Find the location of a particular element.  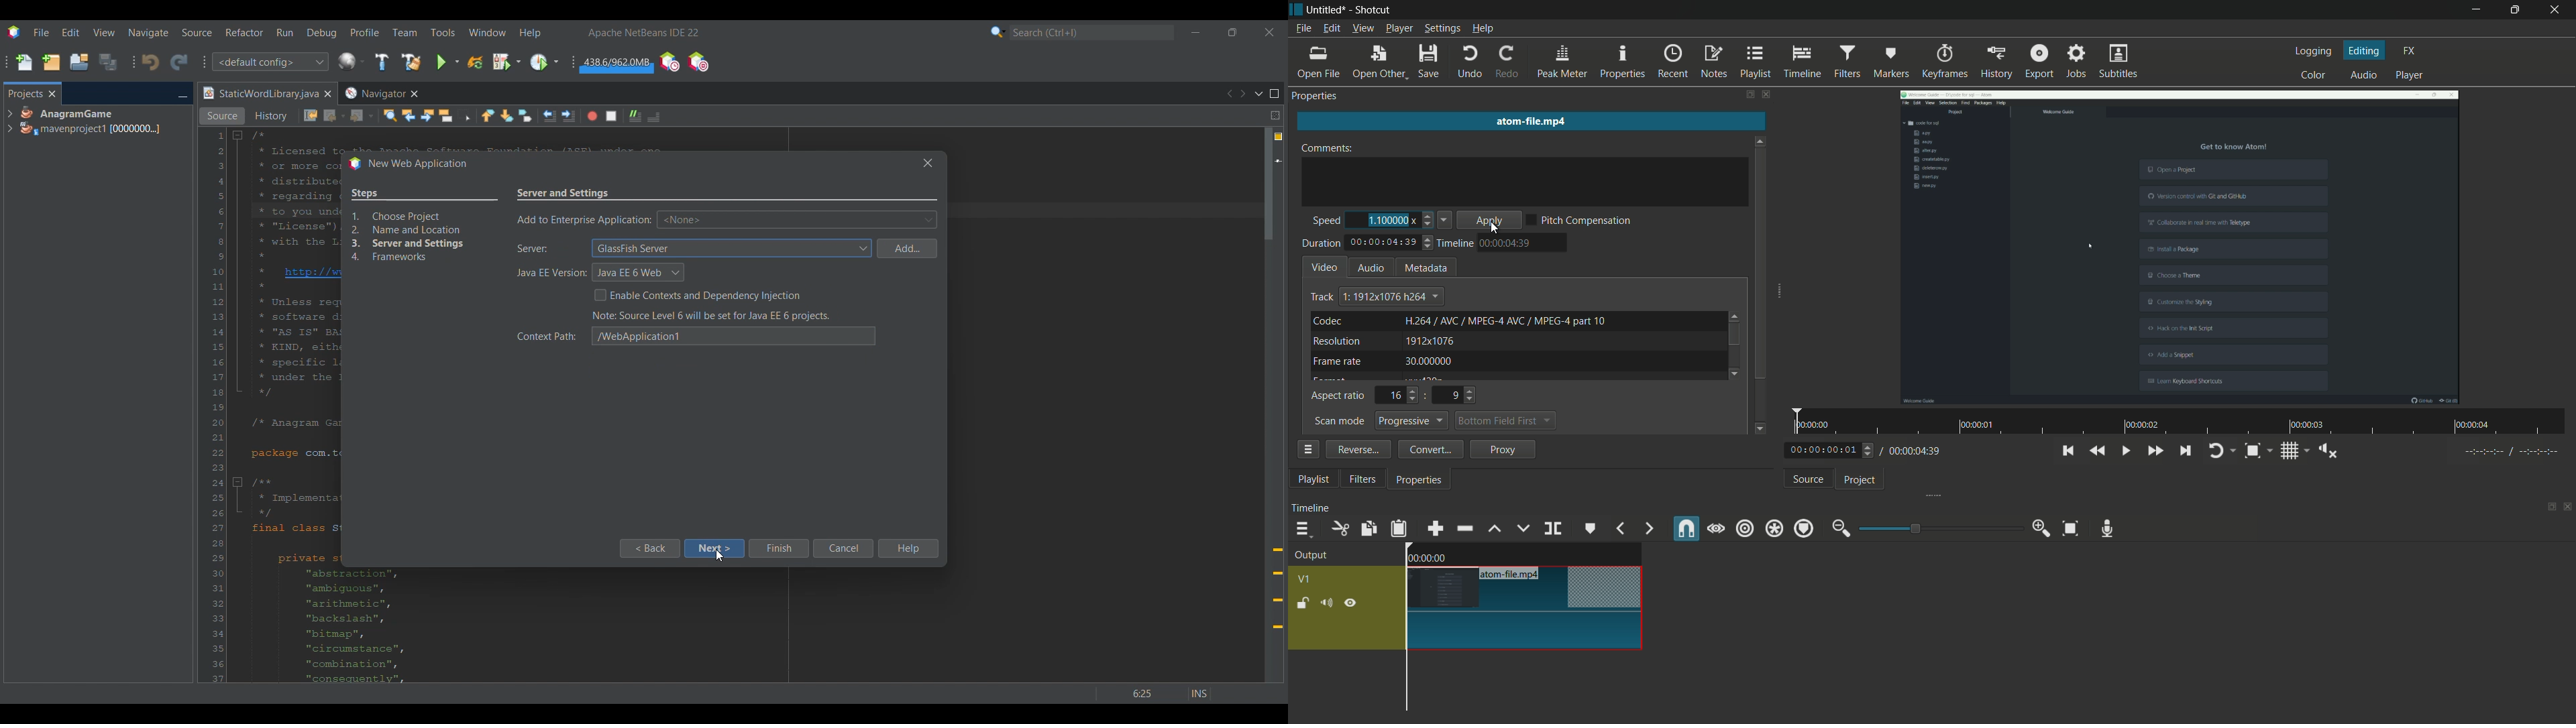

skip to the next point is located at coordinates (2184, 450).